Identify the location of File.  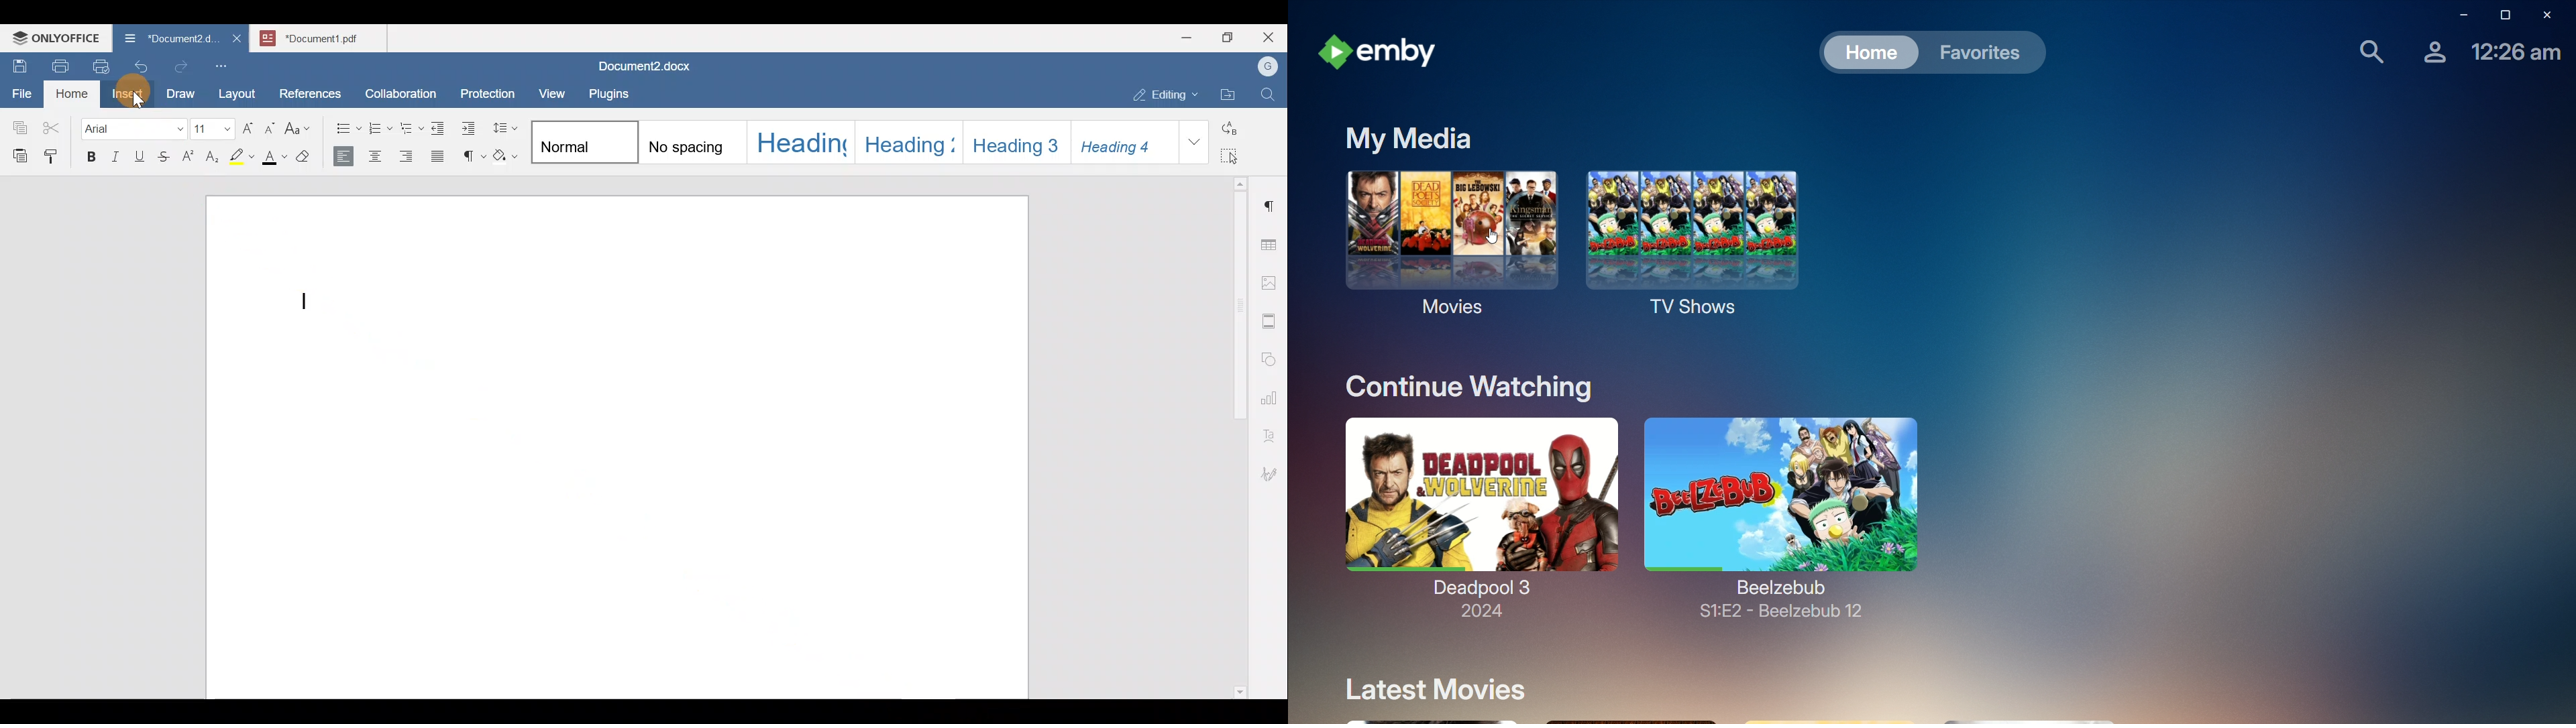
(23, 93).